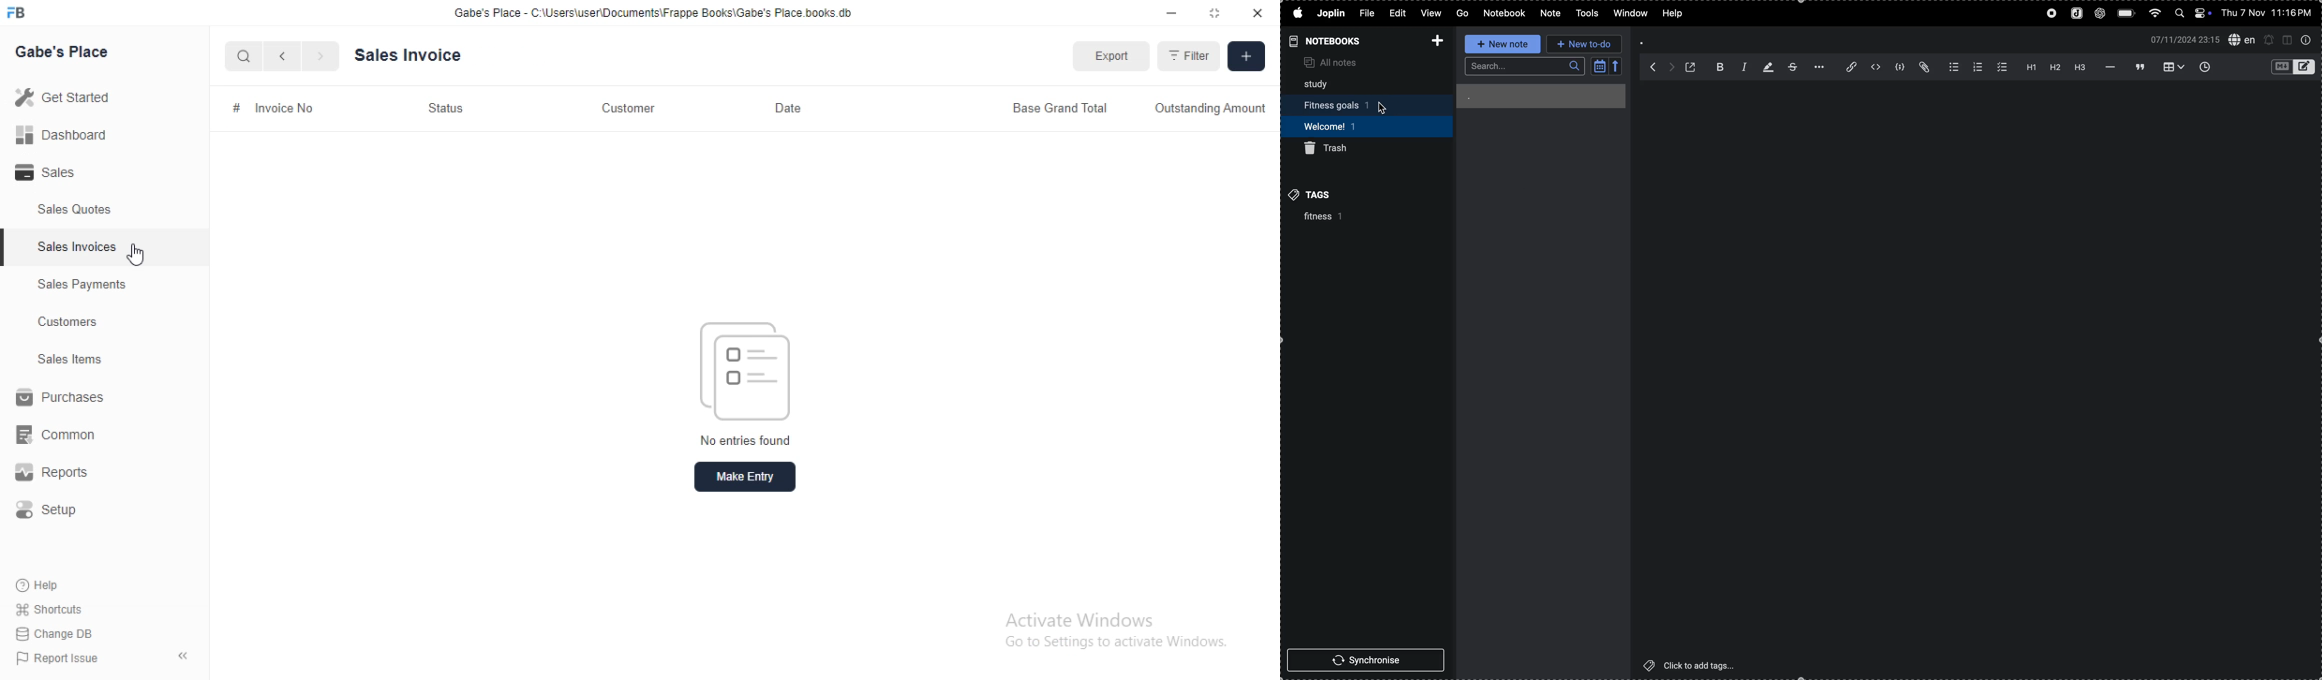  I want to click on Setup, so click(48, 507).